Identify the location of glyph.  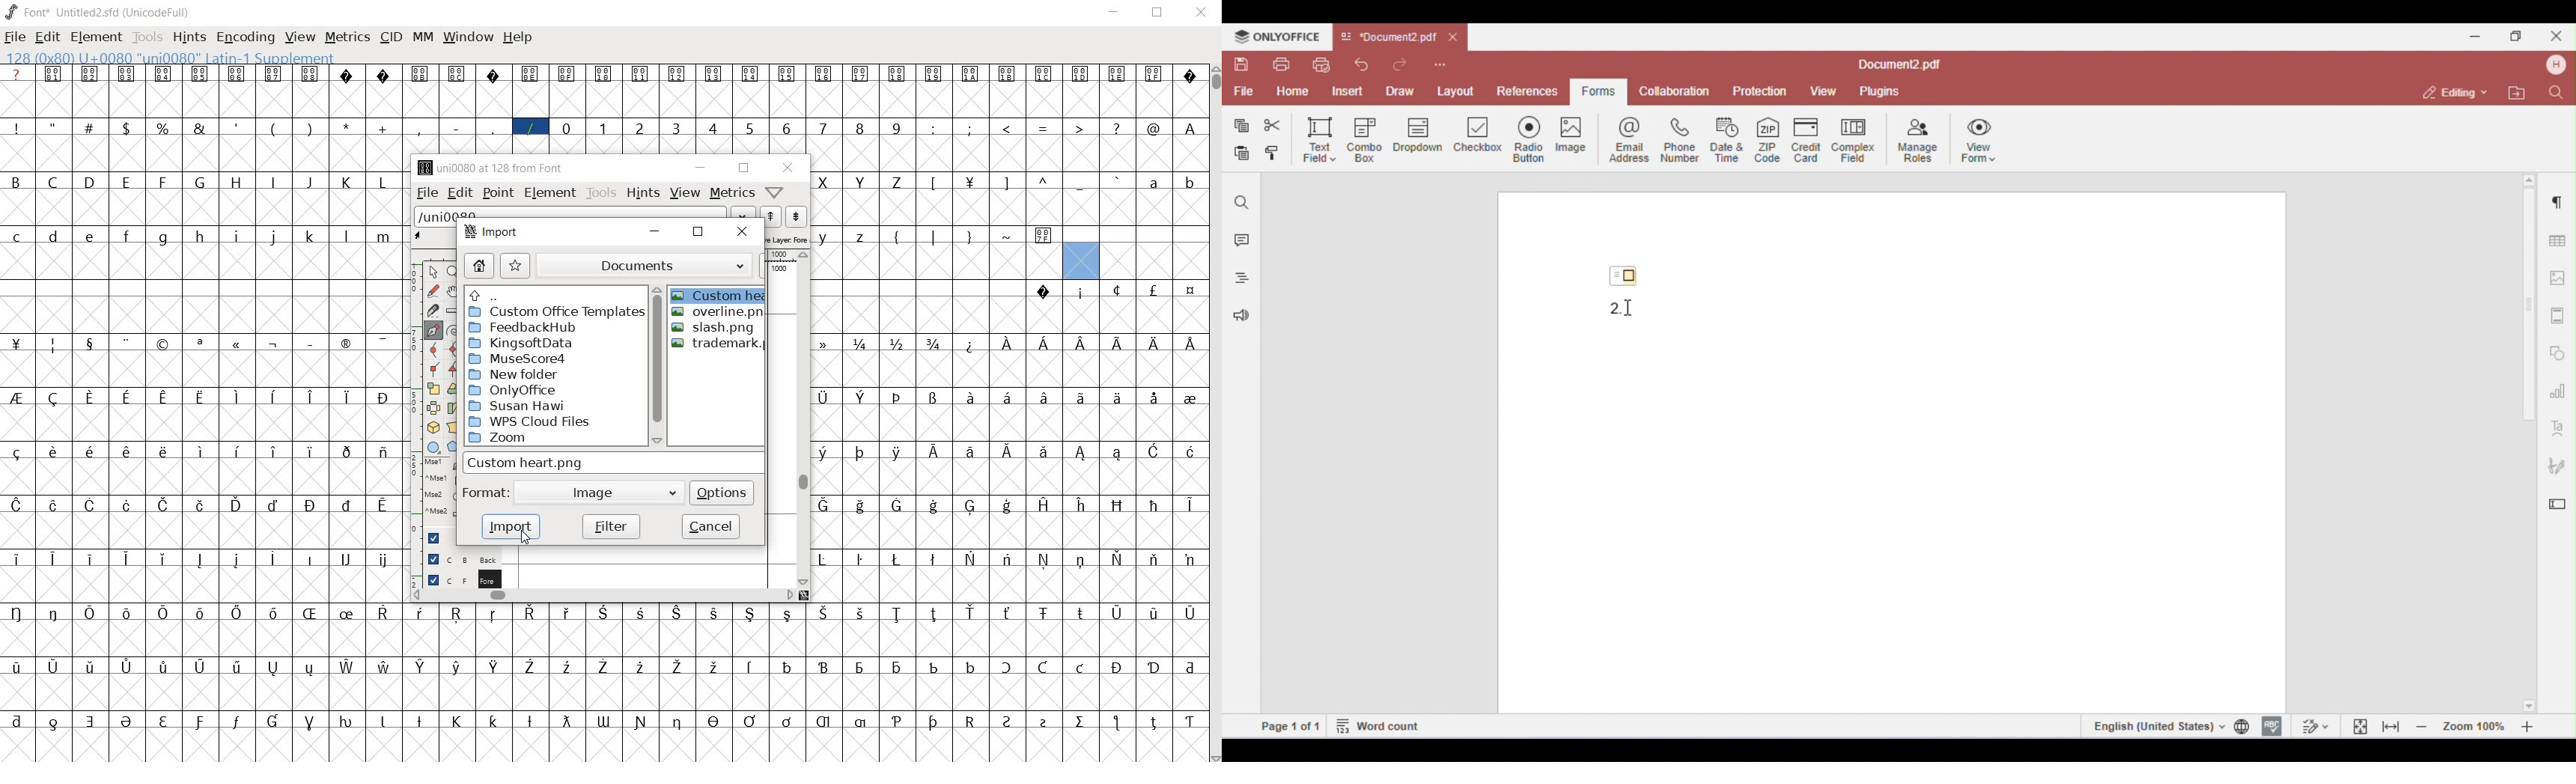
(91, 722).